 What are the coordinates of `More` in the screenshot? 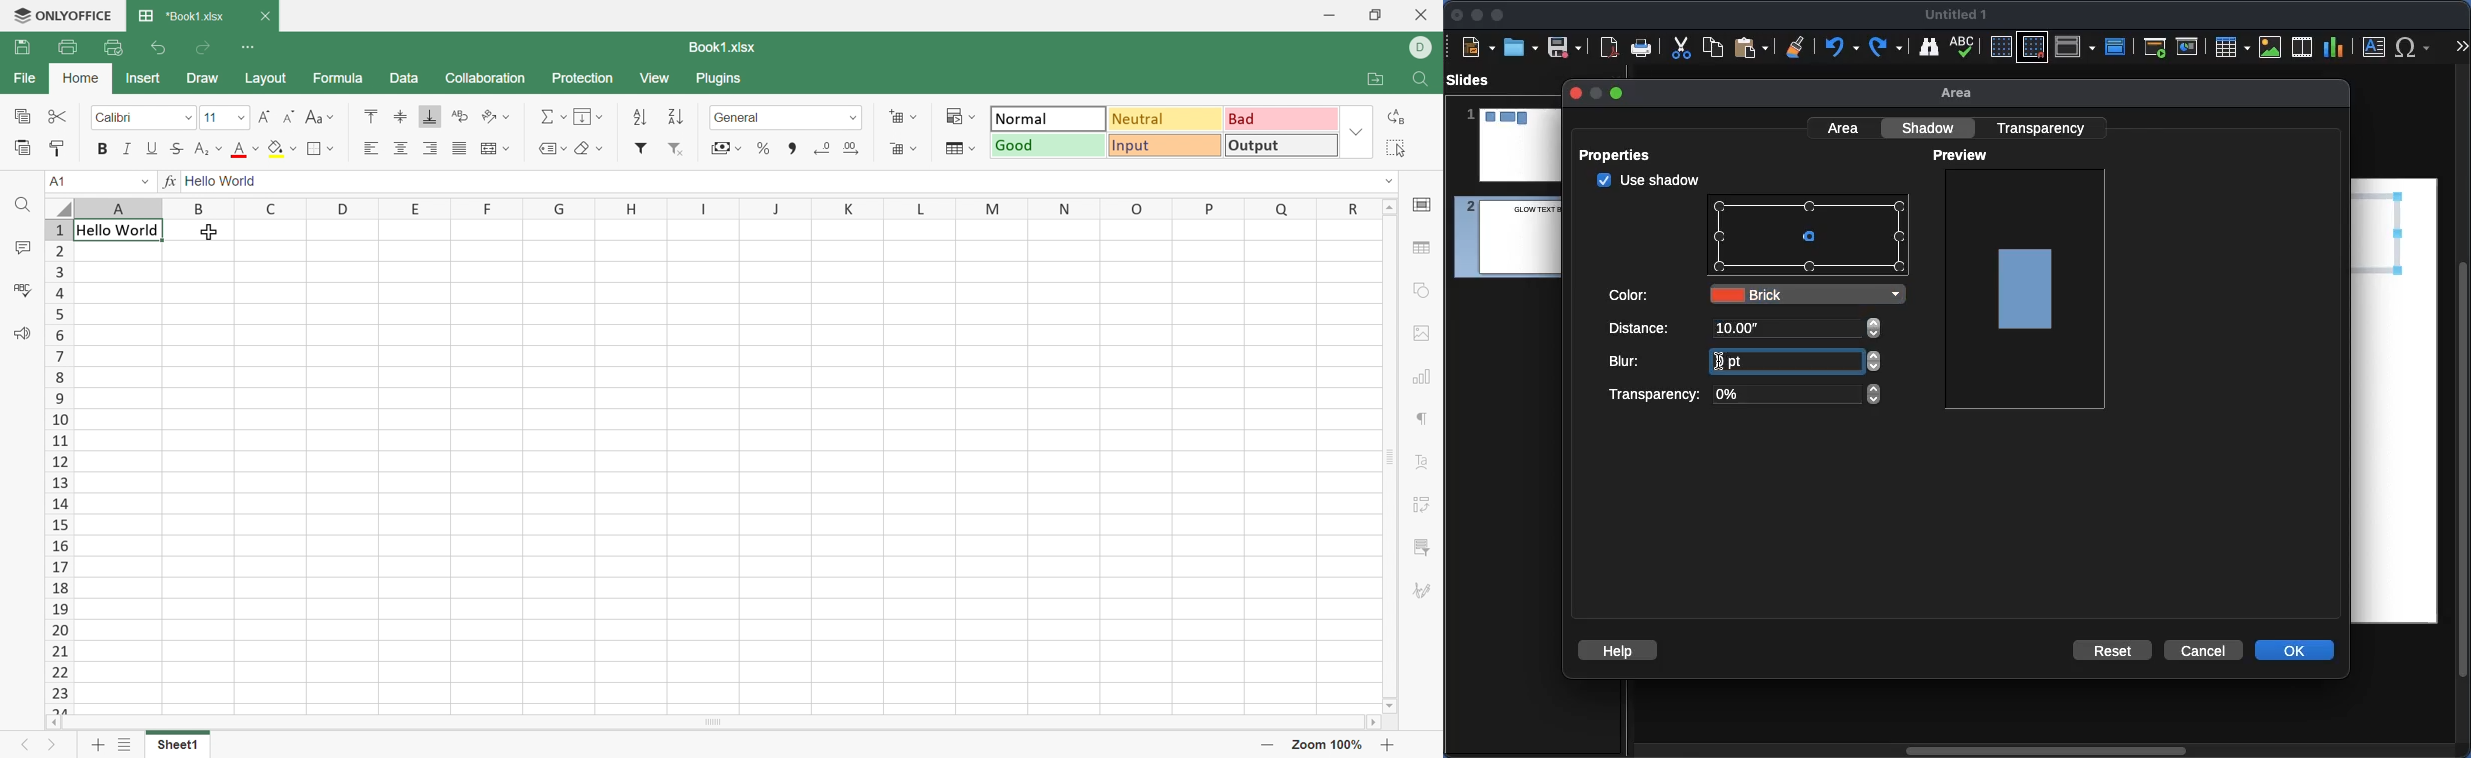 It's located at (2461, 48).